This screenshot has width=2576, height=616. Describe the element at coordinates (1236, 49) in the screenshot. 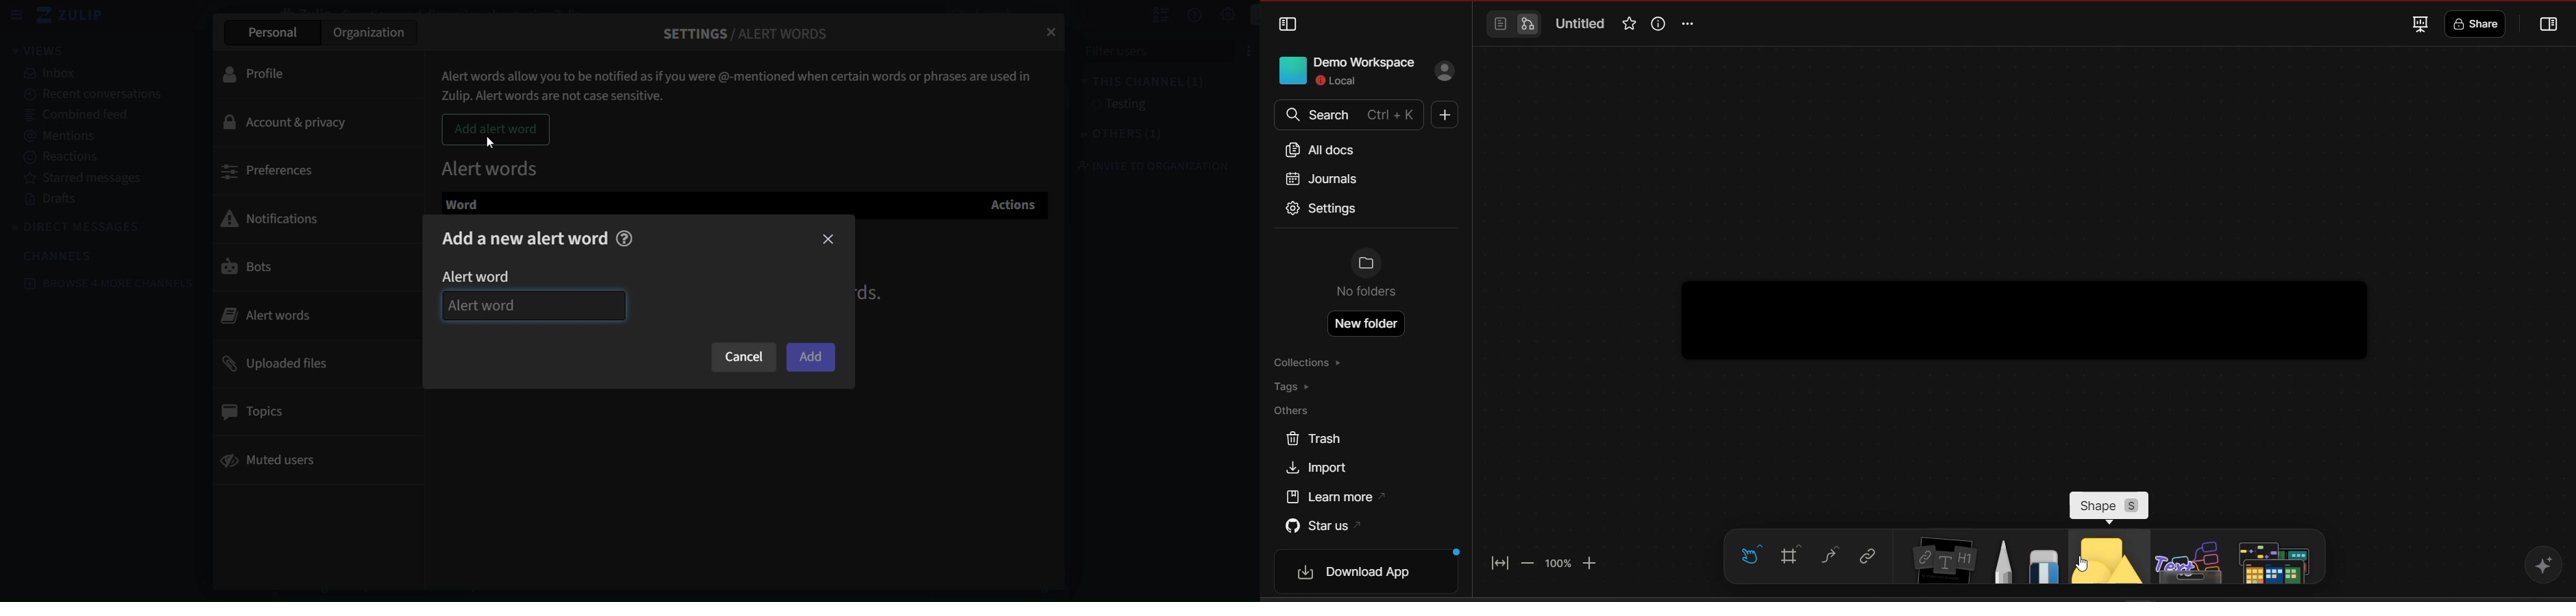

I see `options` at that location.